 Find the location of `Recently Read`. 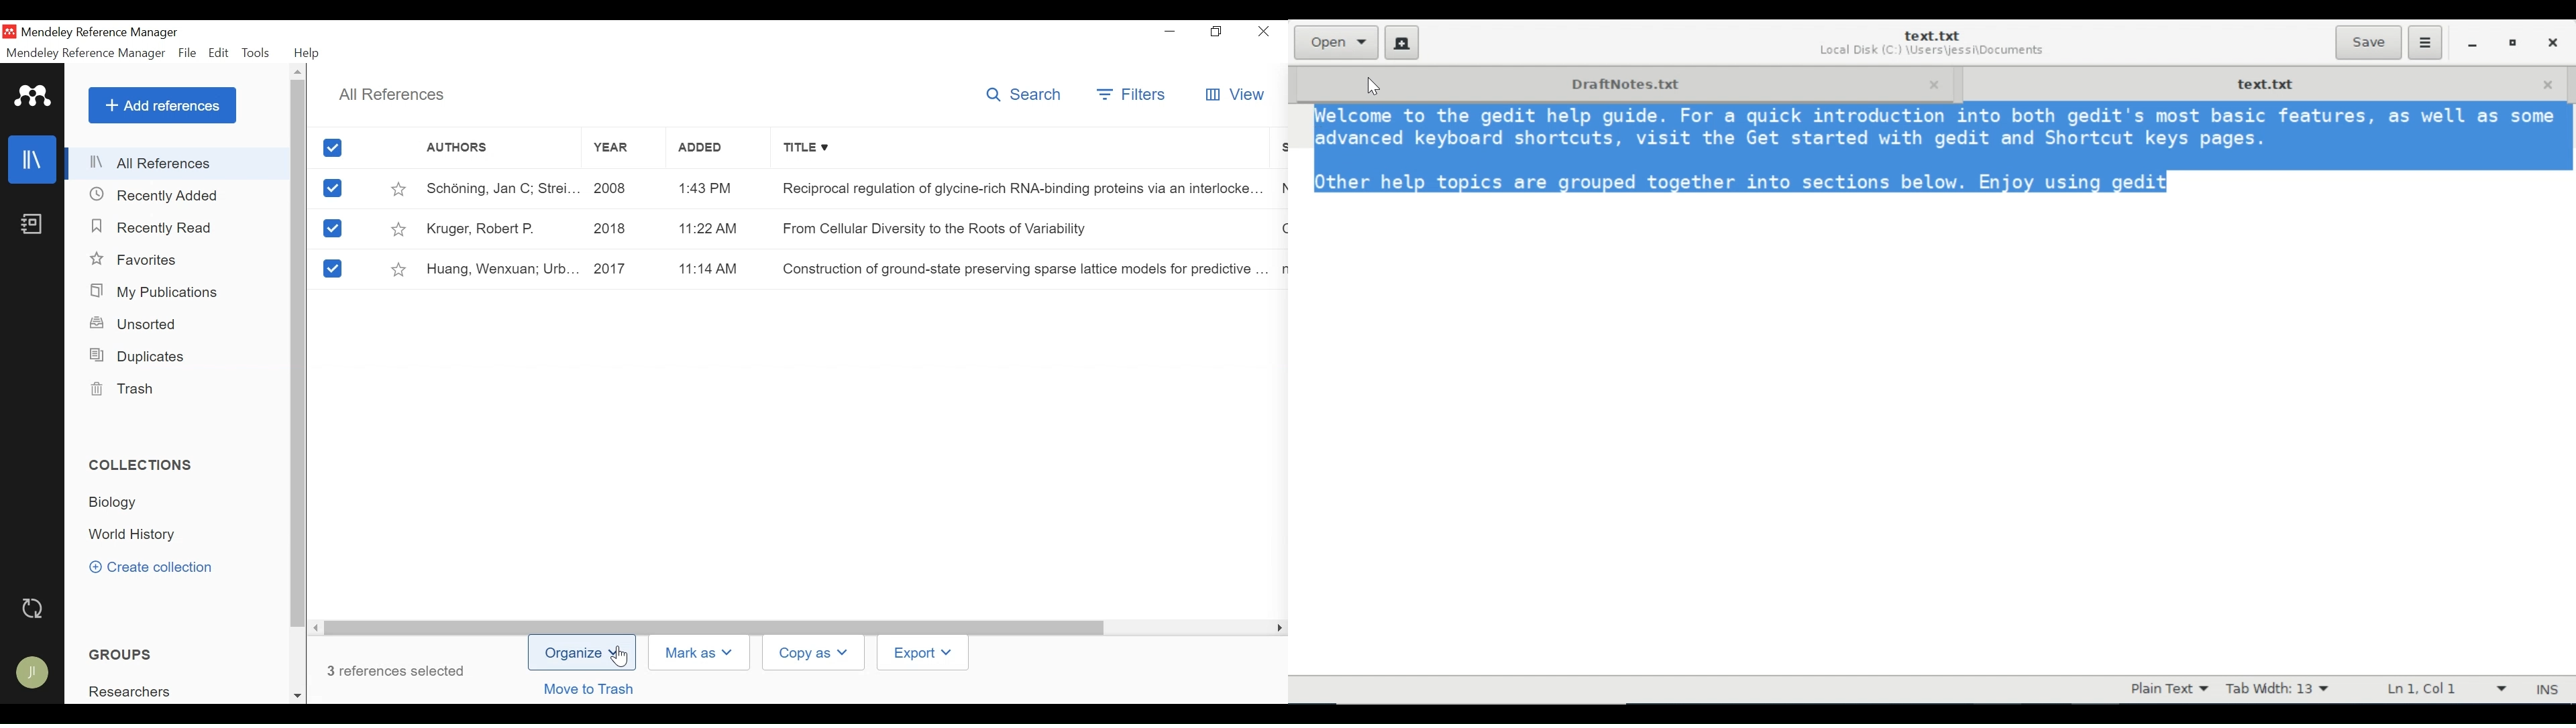

Recently Read is located at coordinates (155, 228).